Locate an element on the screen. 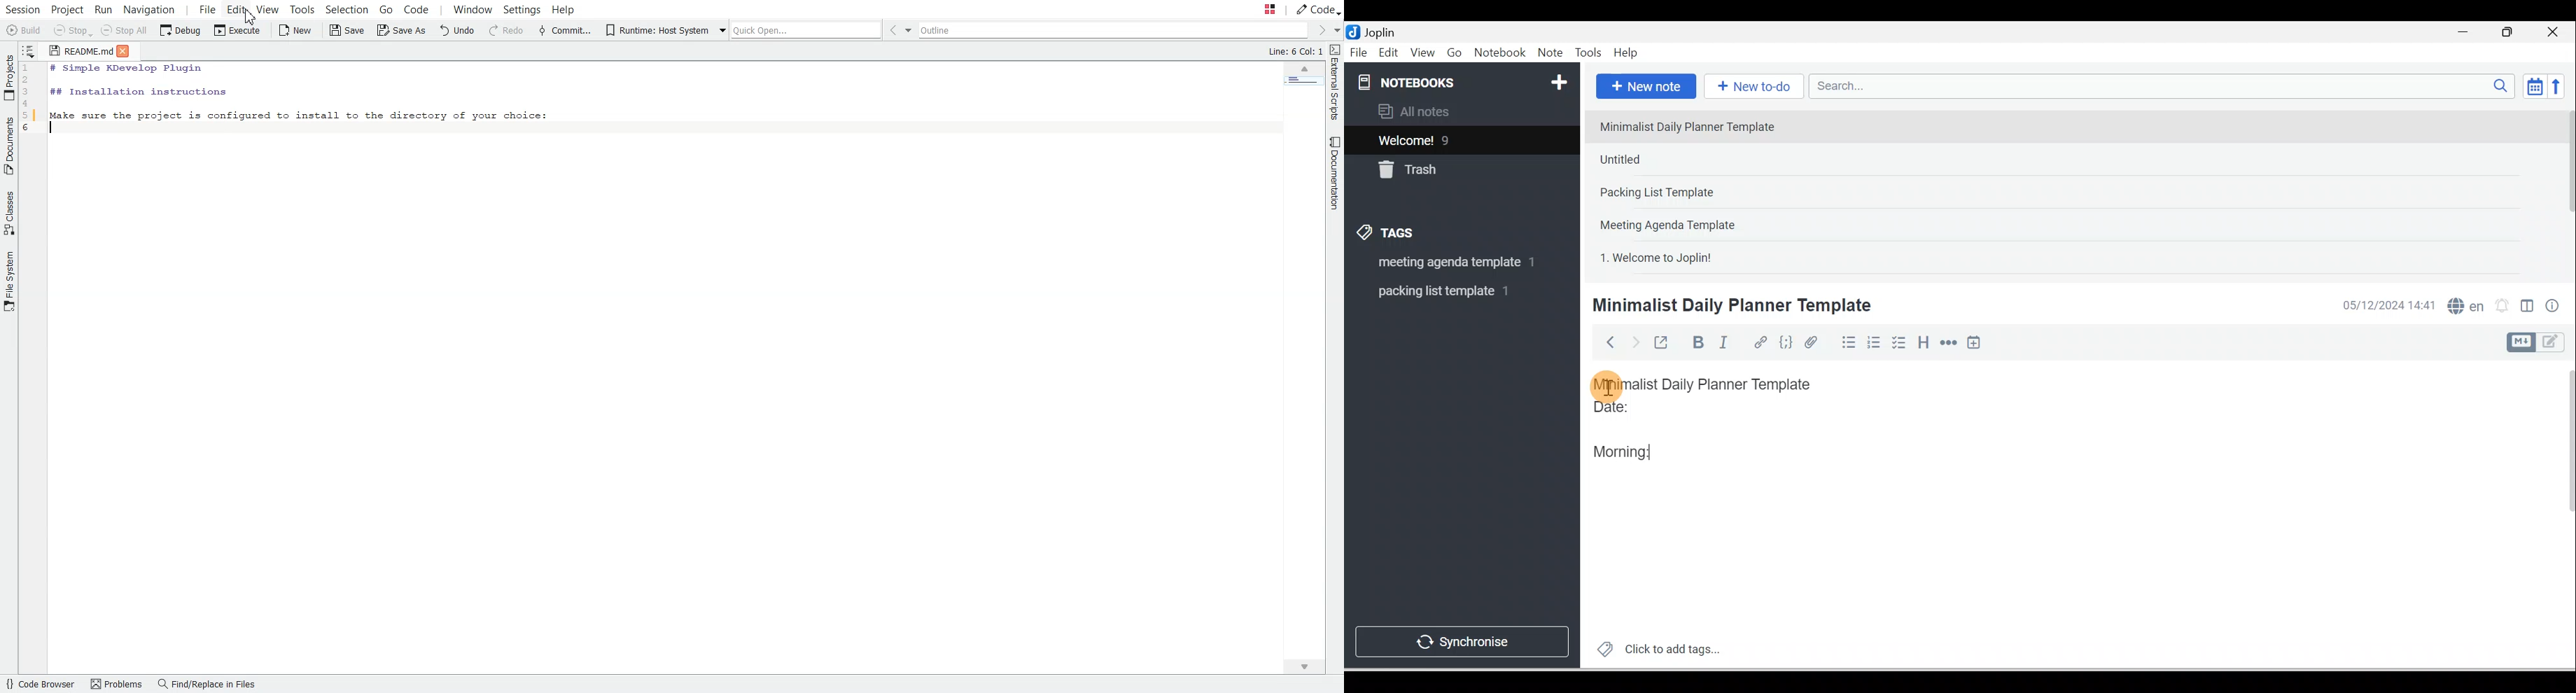  Minimalist Daily Planner Template is located at coordinates (1715, 384).